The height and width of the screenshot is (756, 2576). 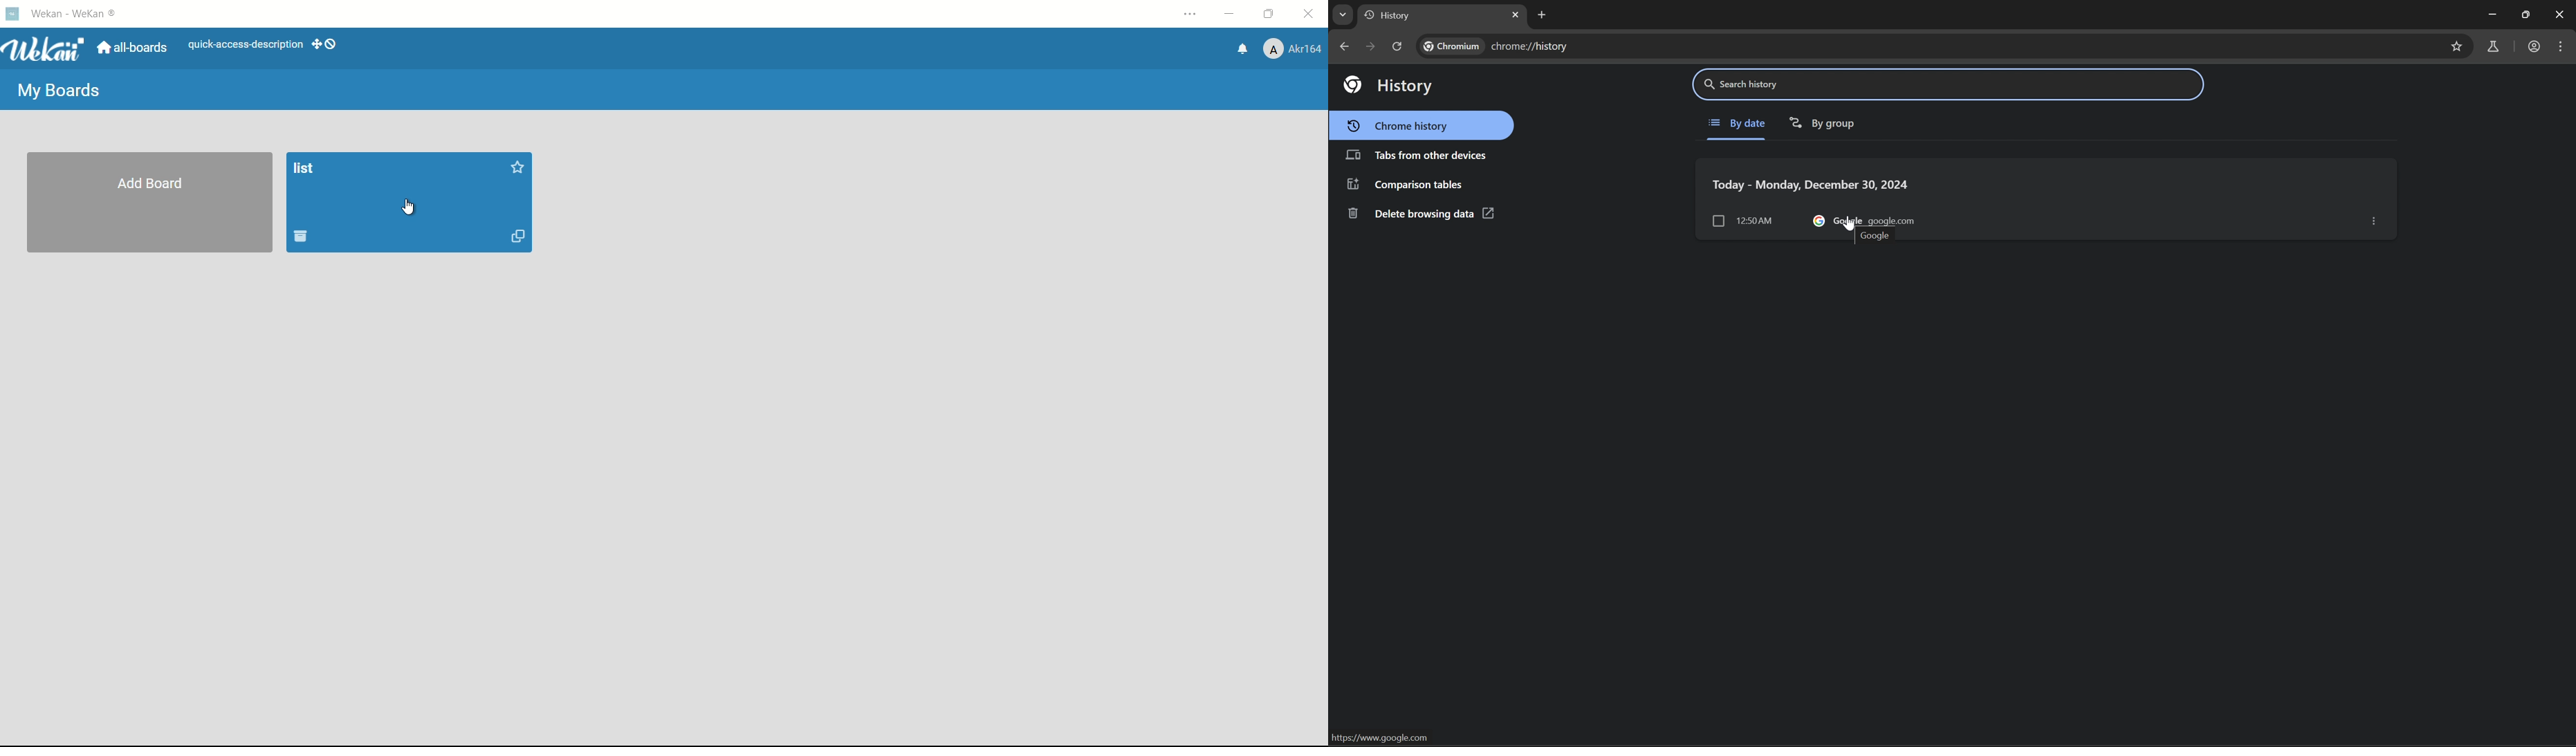 What do you see at coordinates (2528, 15) in the screenshot?
I see `restore down` at bounding box center [2528, 15].